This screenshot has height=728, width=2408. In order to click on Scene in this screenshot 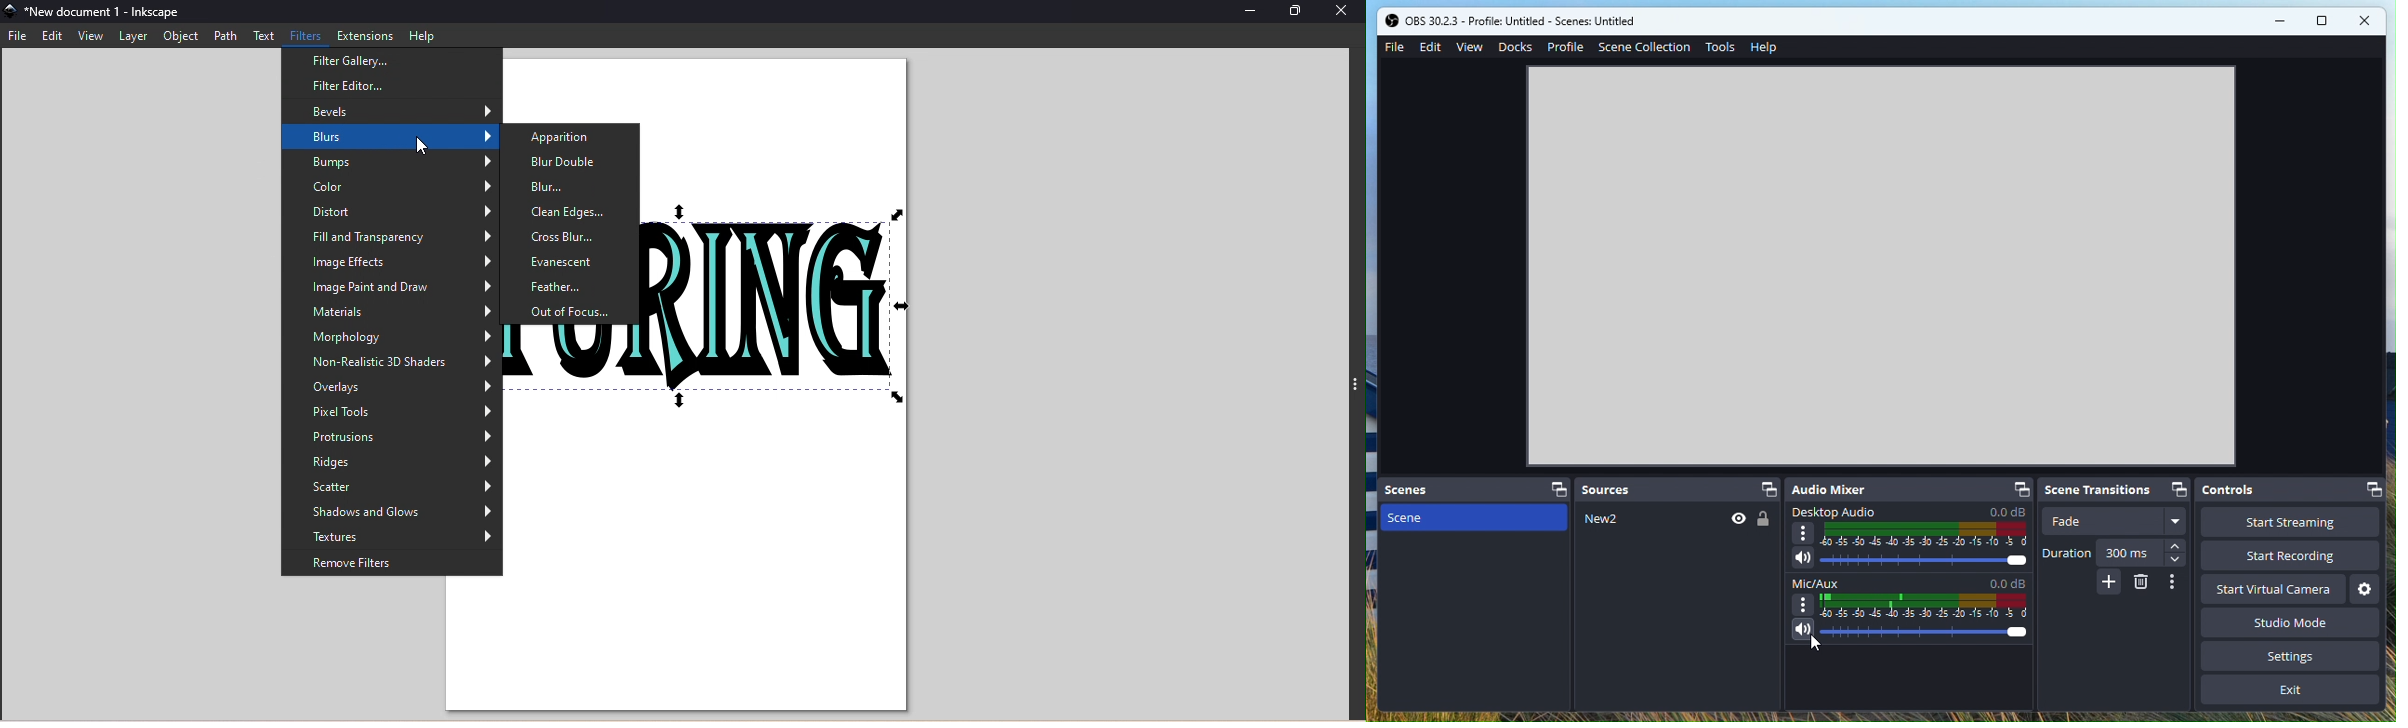, I will do `click(1476, 606)`.